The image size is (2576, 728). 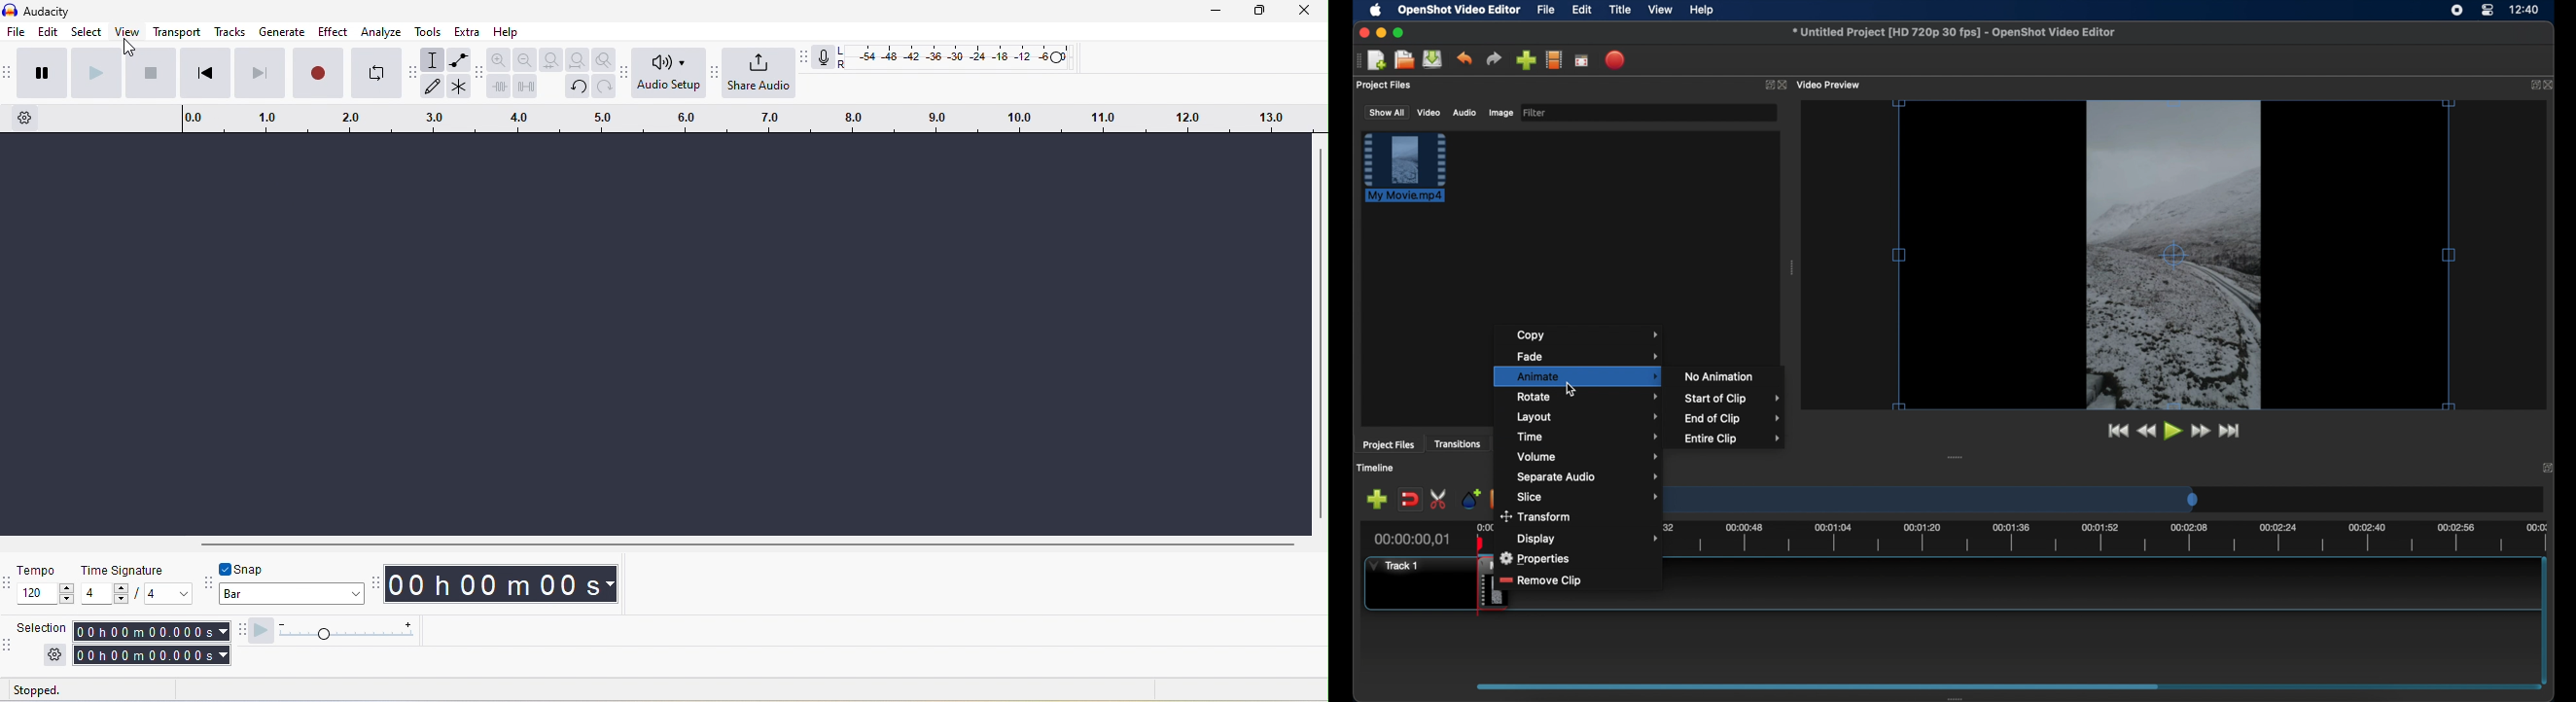 What do you see at coordinates (432, 86) in the screenshot?
I see `draw tool` at bounding box center [432, 86].